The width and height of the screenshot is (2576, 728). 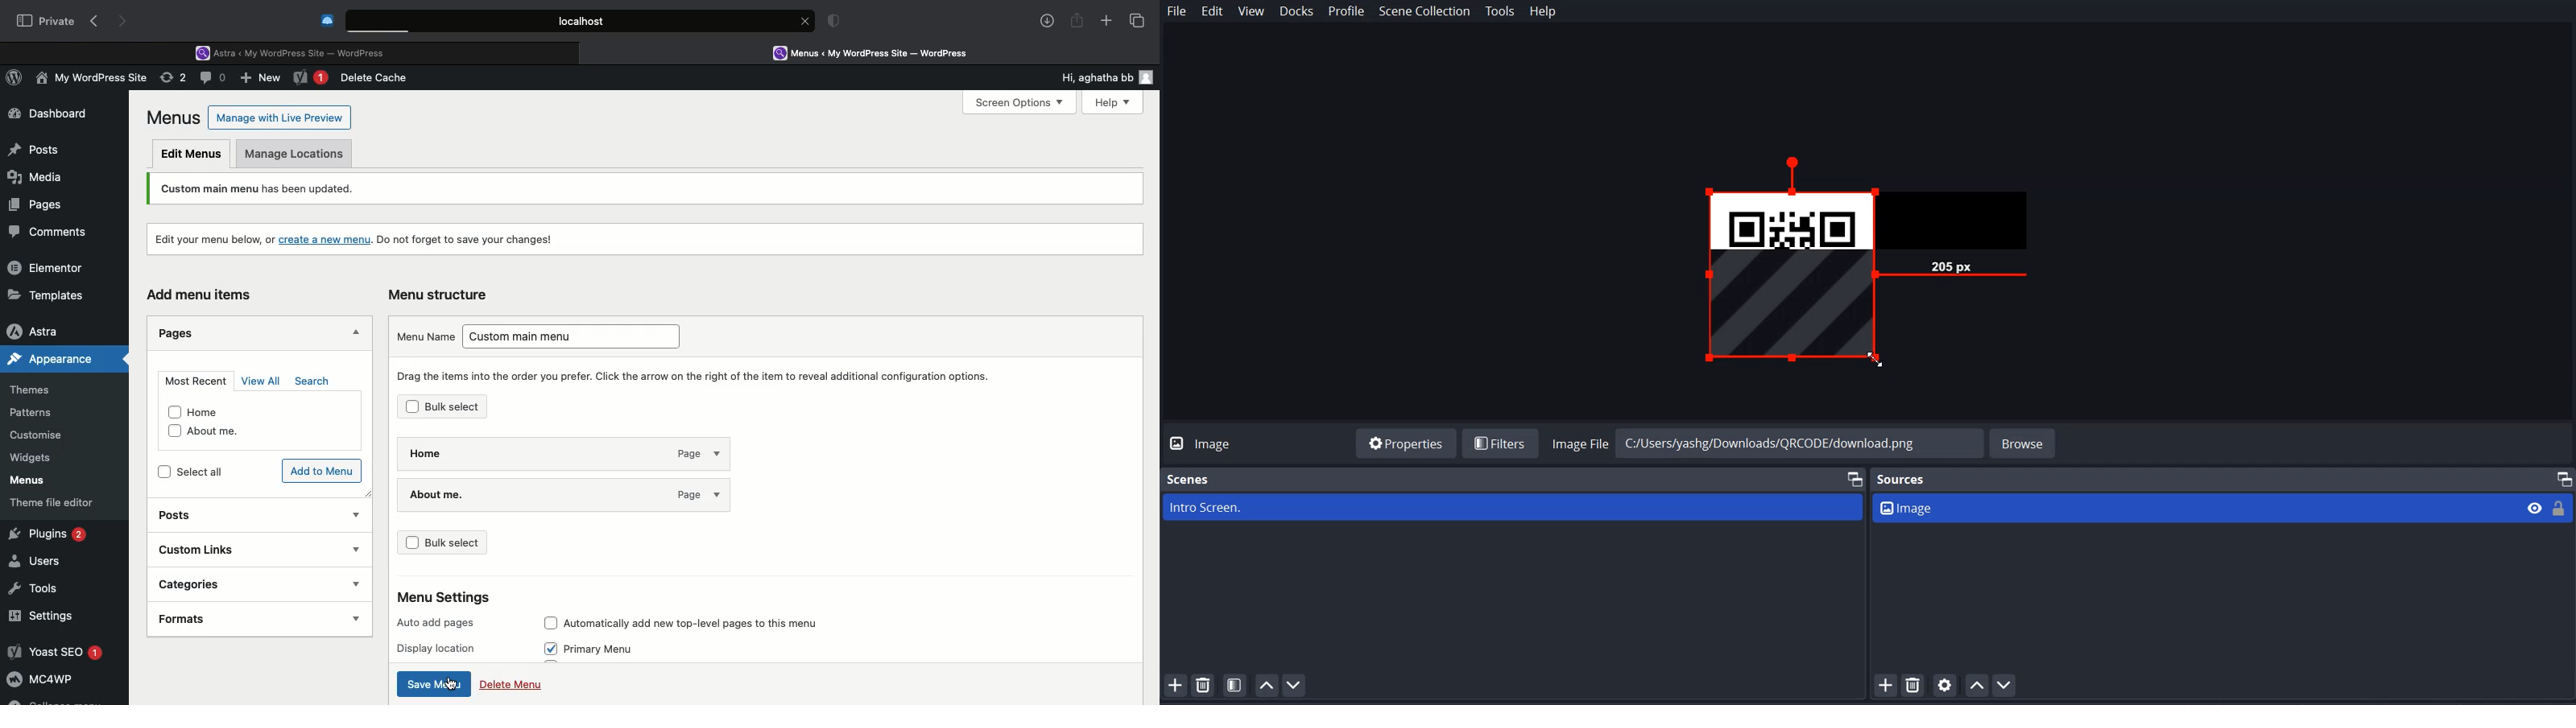 I want to click on Docks, so click(x=1298, y=13).